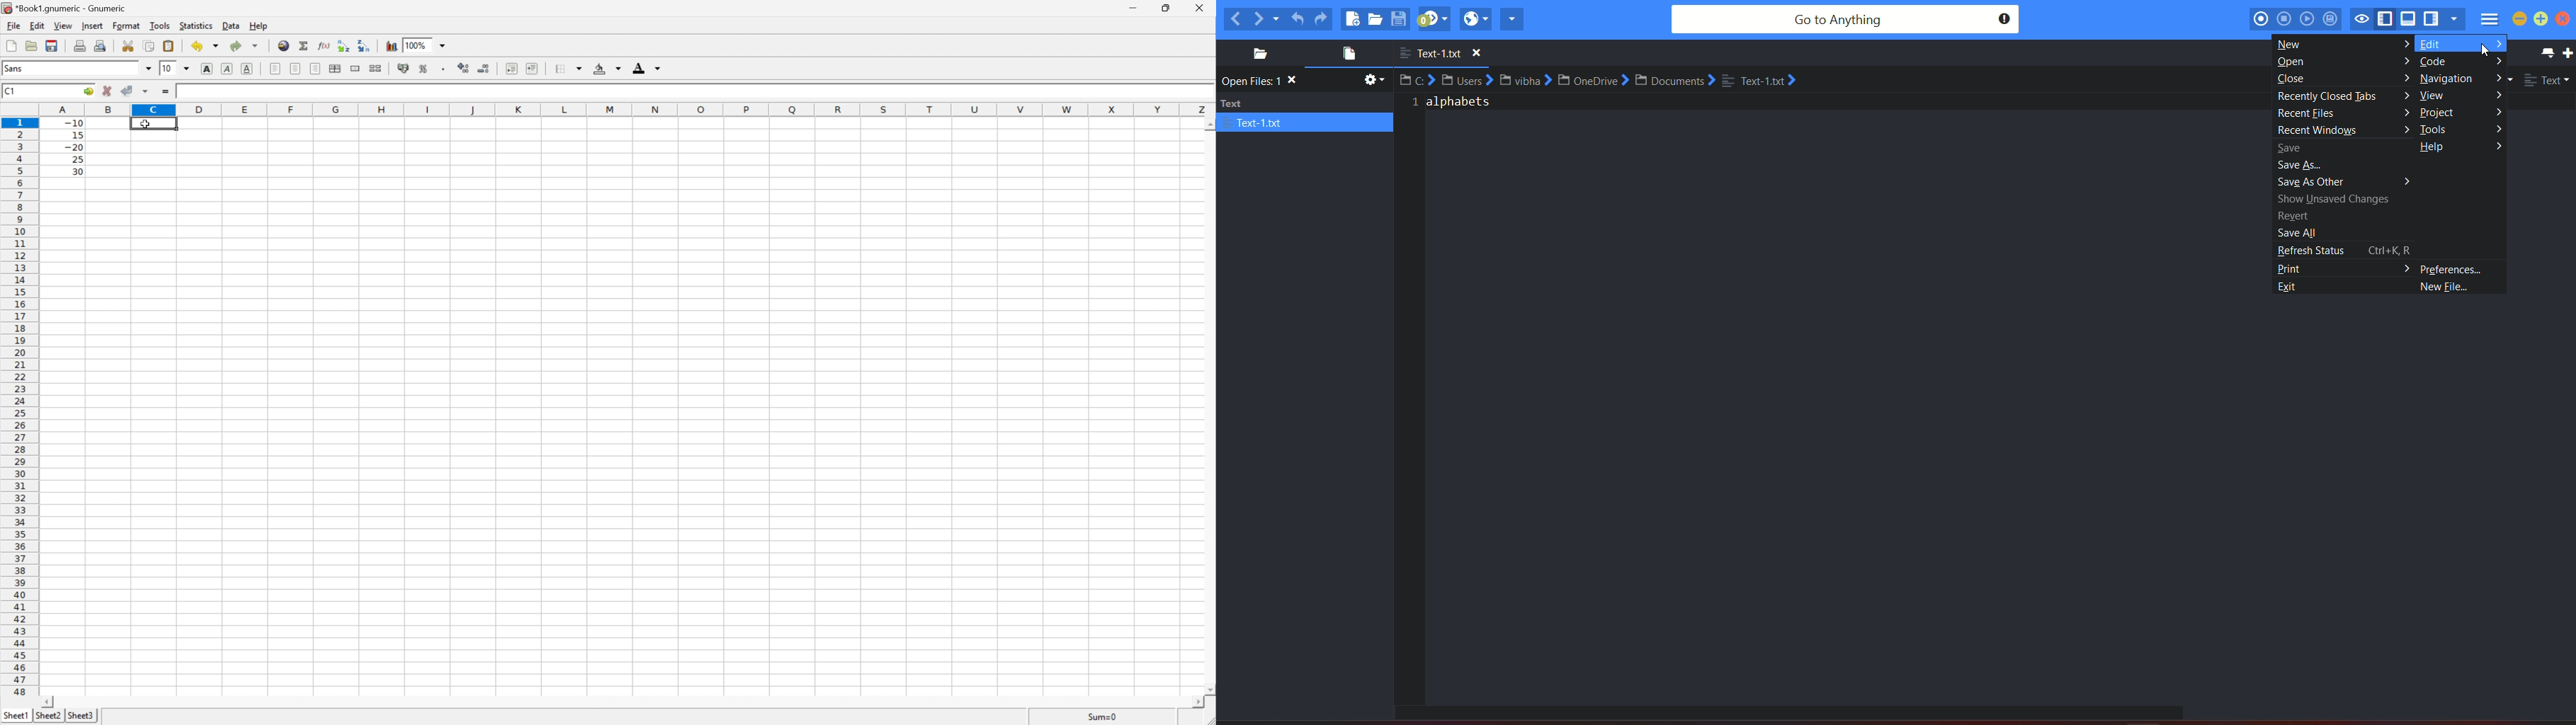 Image resolution: width=2576 pixels, height=728 pixels. I want to click on tools, so click(2436, 130).